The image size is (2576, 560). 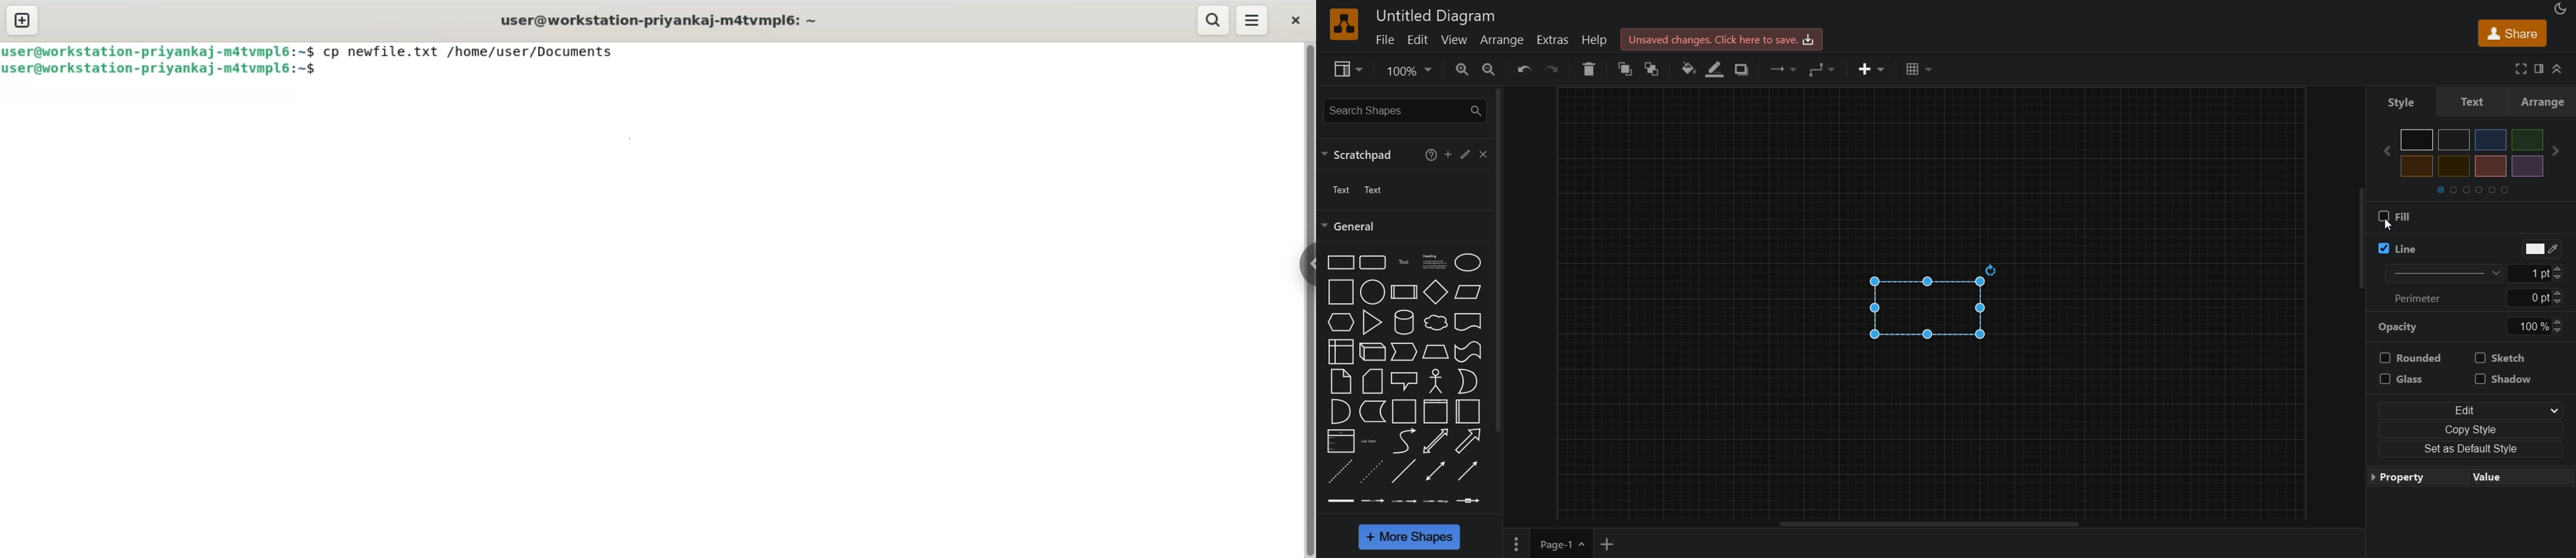 What do you see at coordinates (2446, 272) in the screenshot?
I see `line style` at bounding box center [2446, 272].